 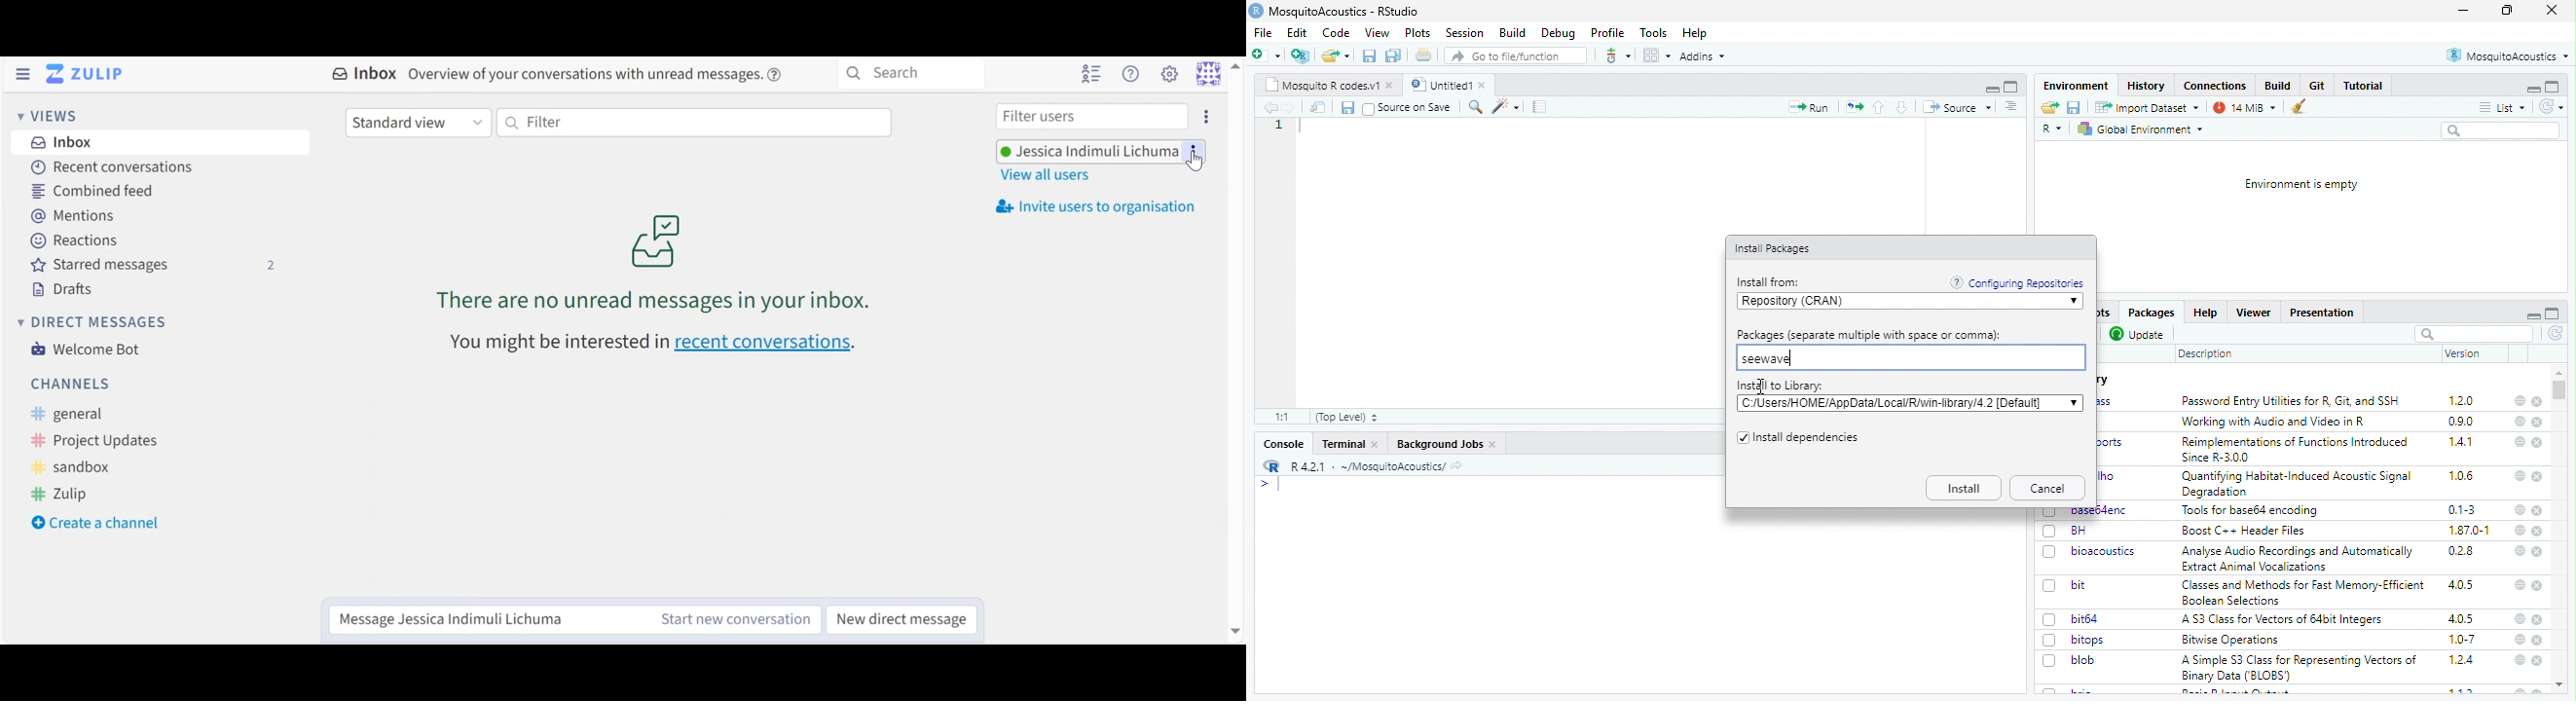 What do you see at coordinates (1771, 282) in the screenshot?
I see `Install from:` at bounding box center [1771, 282].